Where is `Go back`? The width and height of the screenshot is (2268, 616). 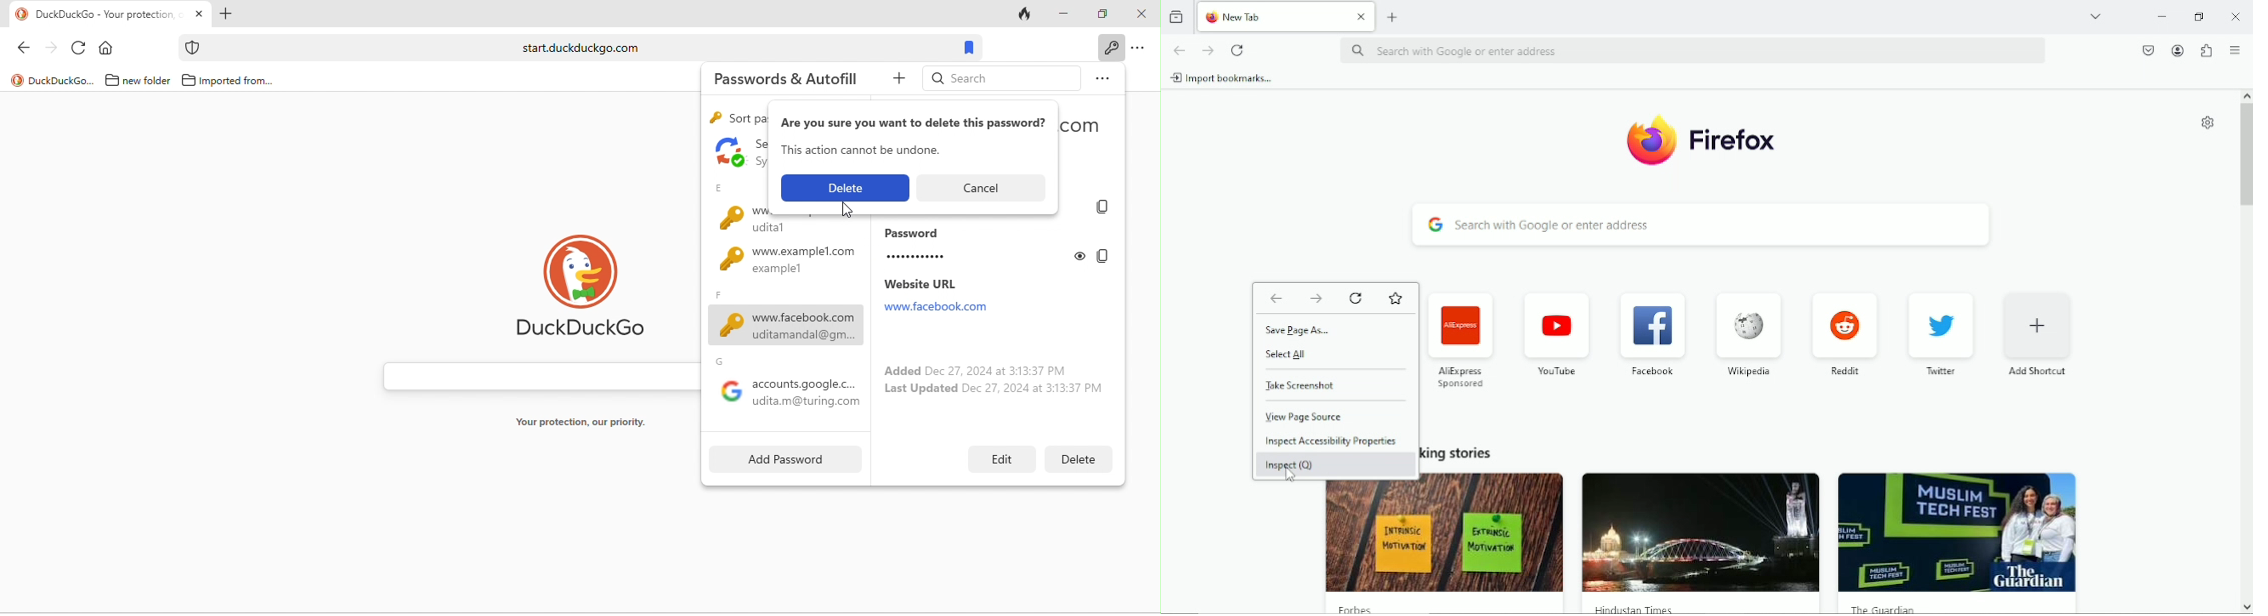
Go back is located at coordinates (1275, 296).